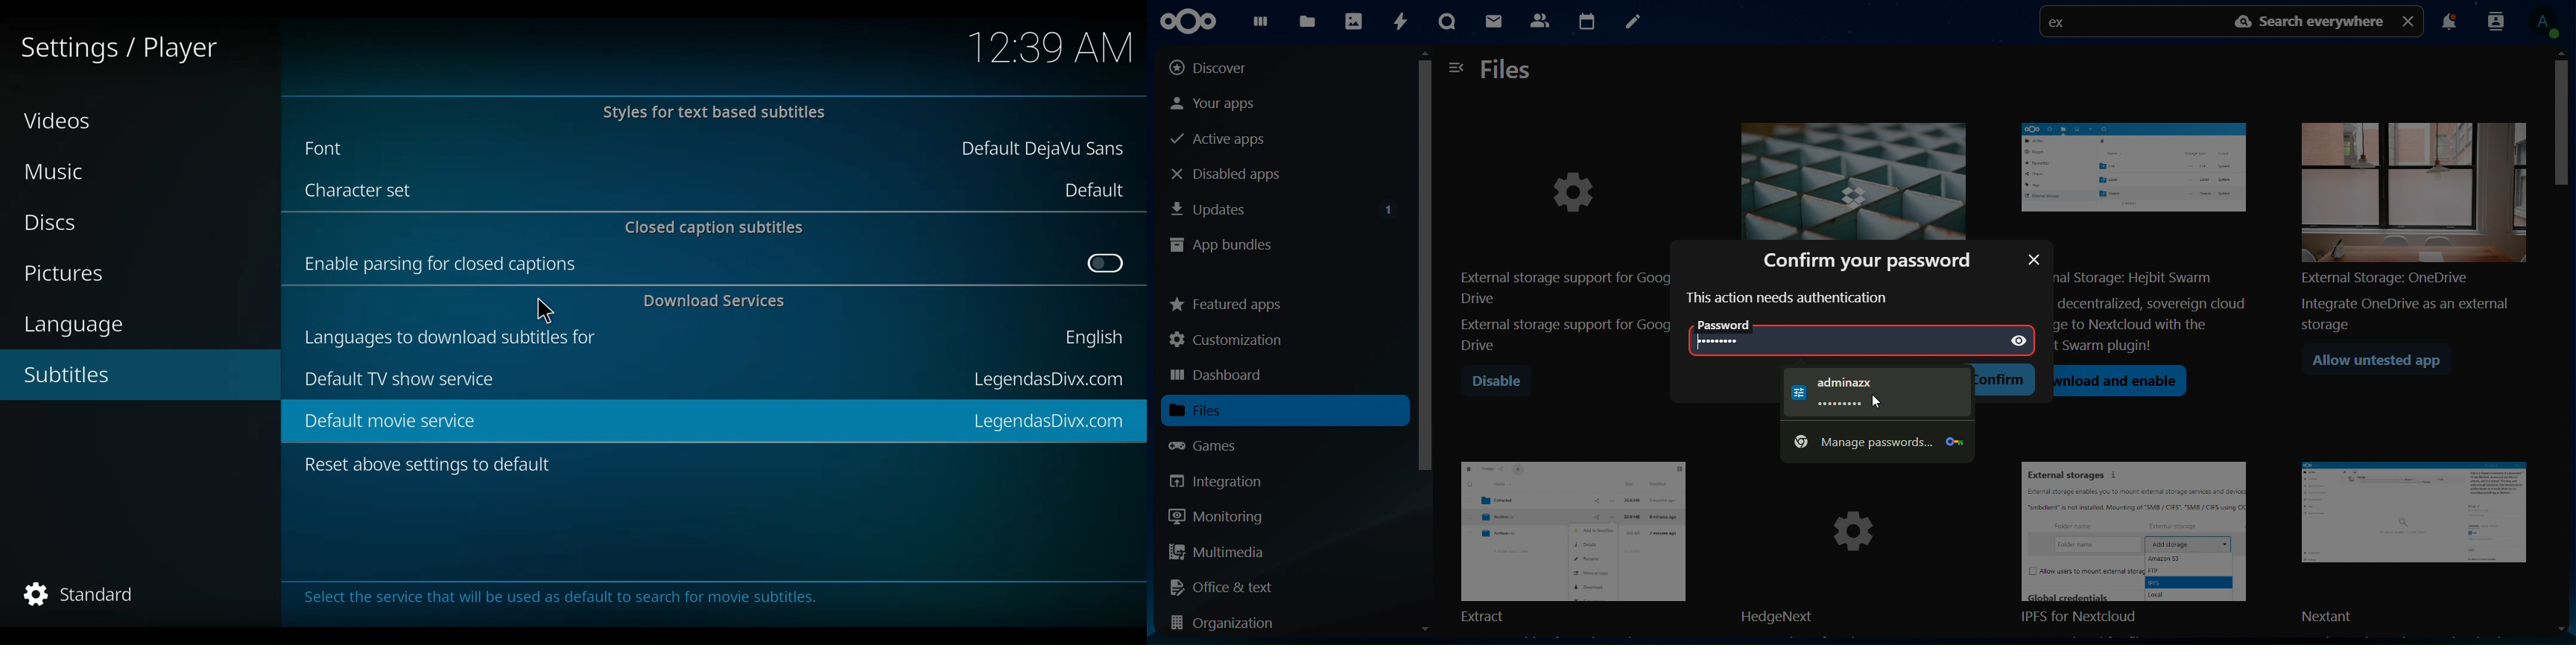 The height and width of the screenshot is (672, 2576). What do you see at coordinates (1457, 66) in the screenshot?
I see `close navigation` at bounding box center [1457, 66].